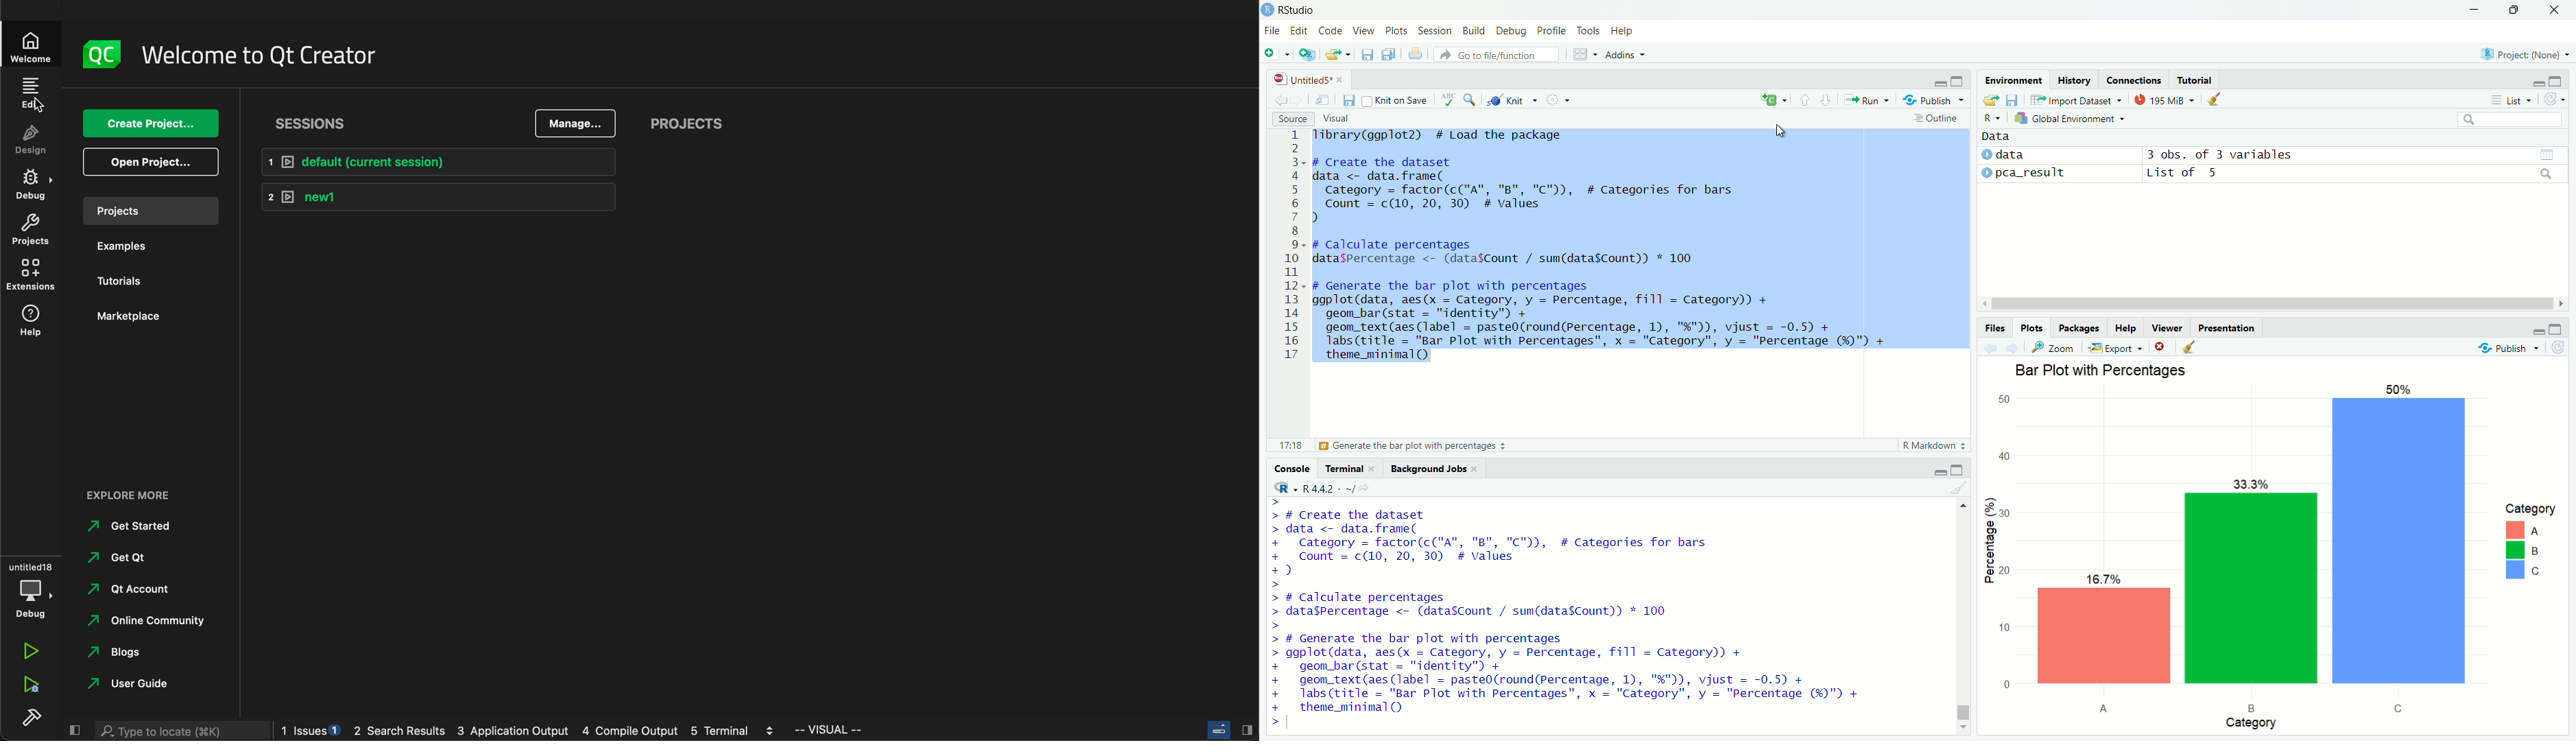 This screenshot has width=2576, height=756. Describe the element at coordinates (2474, 9) in the screenshot. I see `minimize` at that location.